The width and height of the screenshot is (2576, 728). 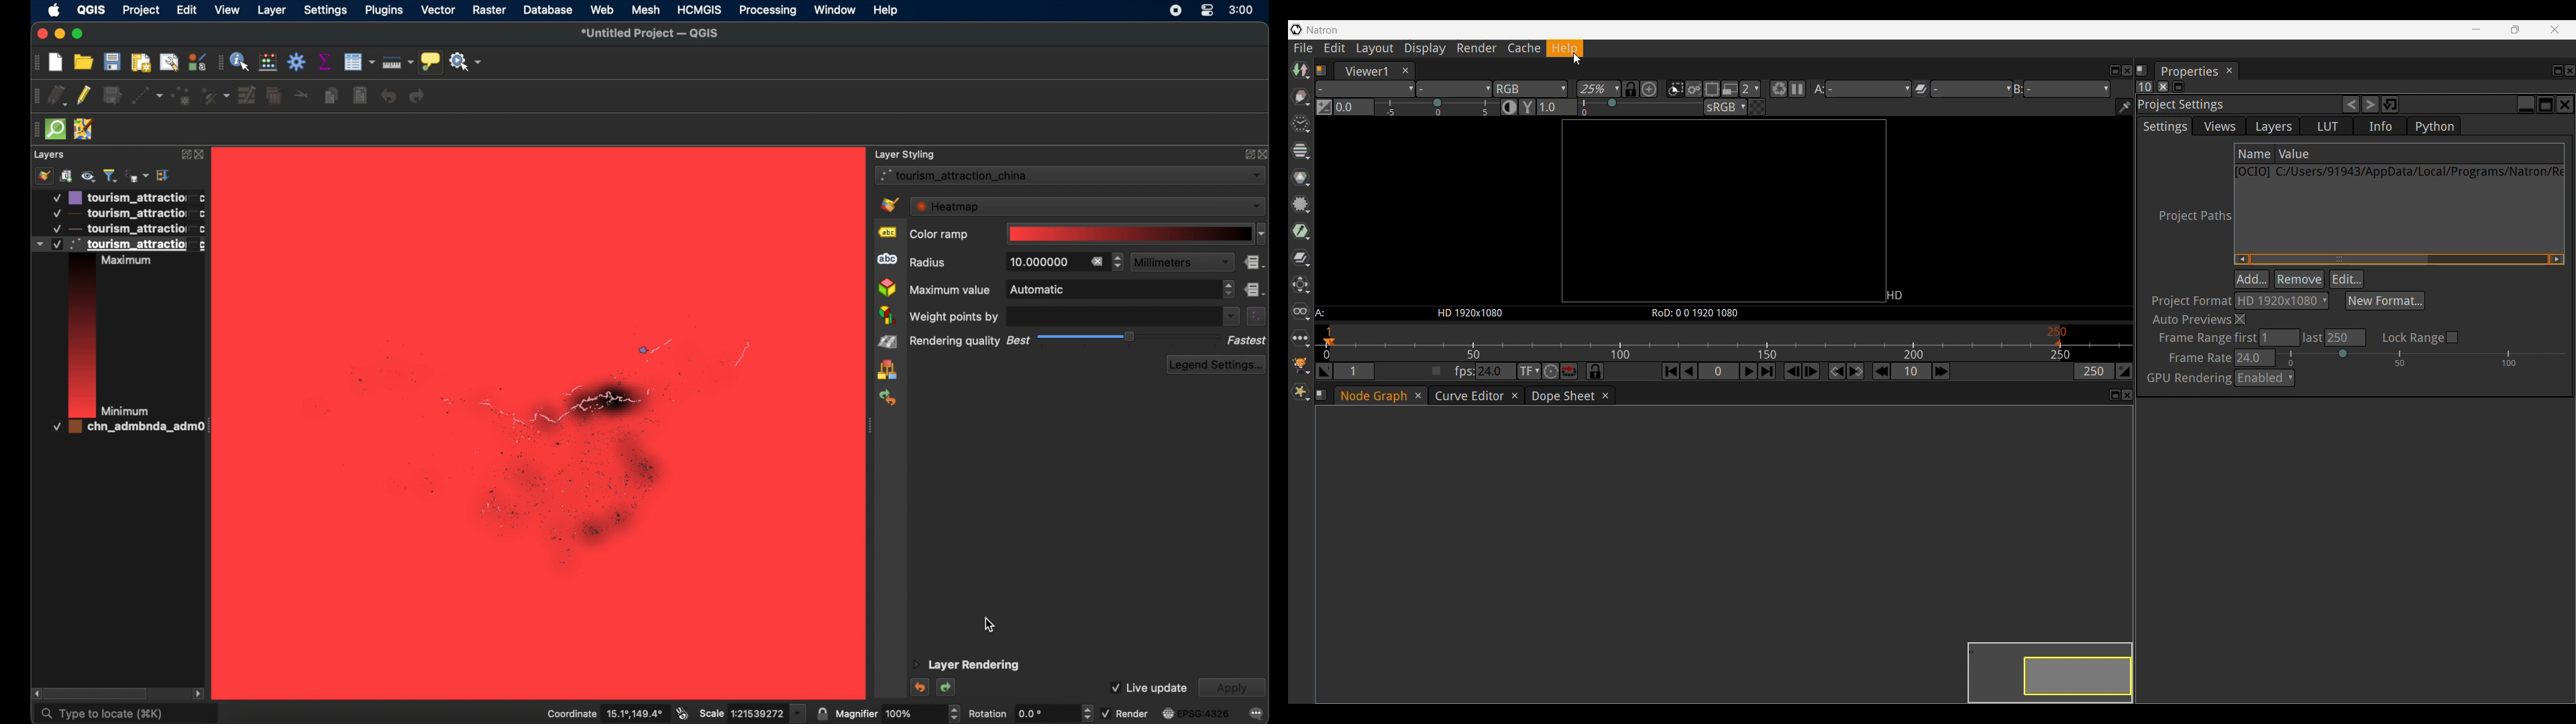 What do you see at coordinates (2127, 395) in the screenshot?
I see `Close pane 3` at bounding box center [2127, 395].